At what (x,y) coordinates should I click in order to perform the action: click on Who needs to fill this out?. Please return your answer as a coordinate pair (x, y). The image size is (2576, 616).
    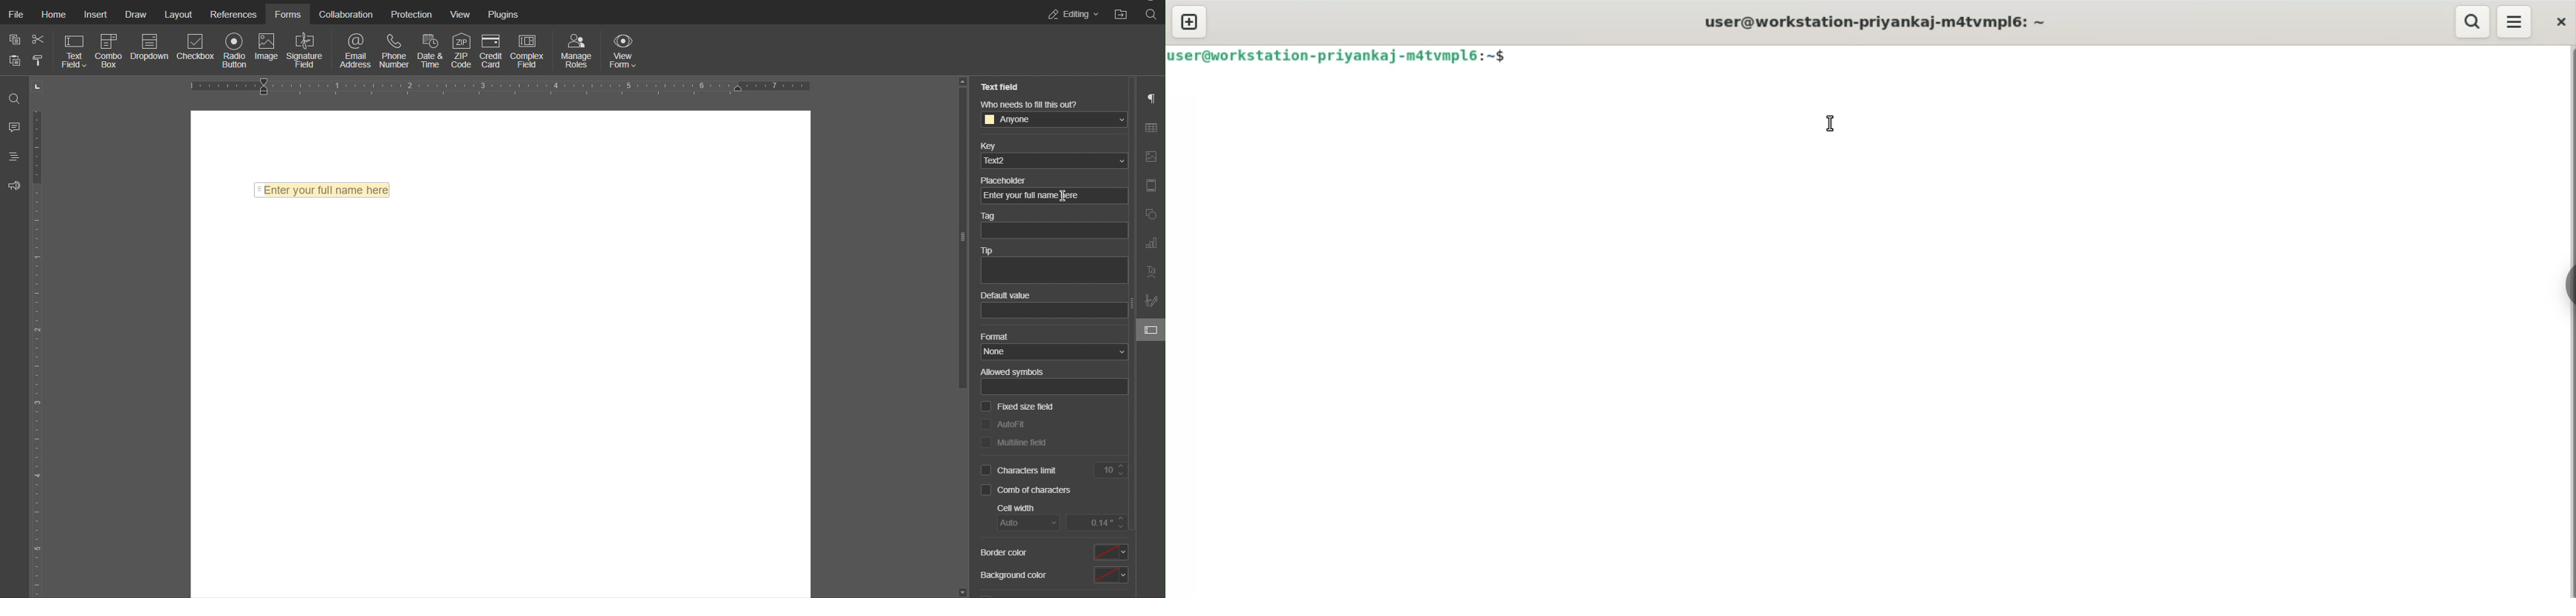
    Looking at the image, I should click on (1051, 115).